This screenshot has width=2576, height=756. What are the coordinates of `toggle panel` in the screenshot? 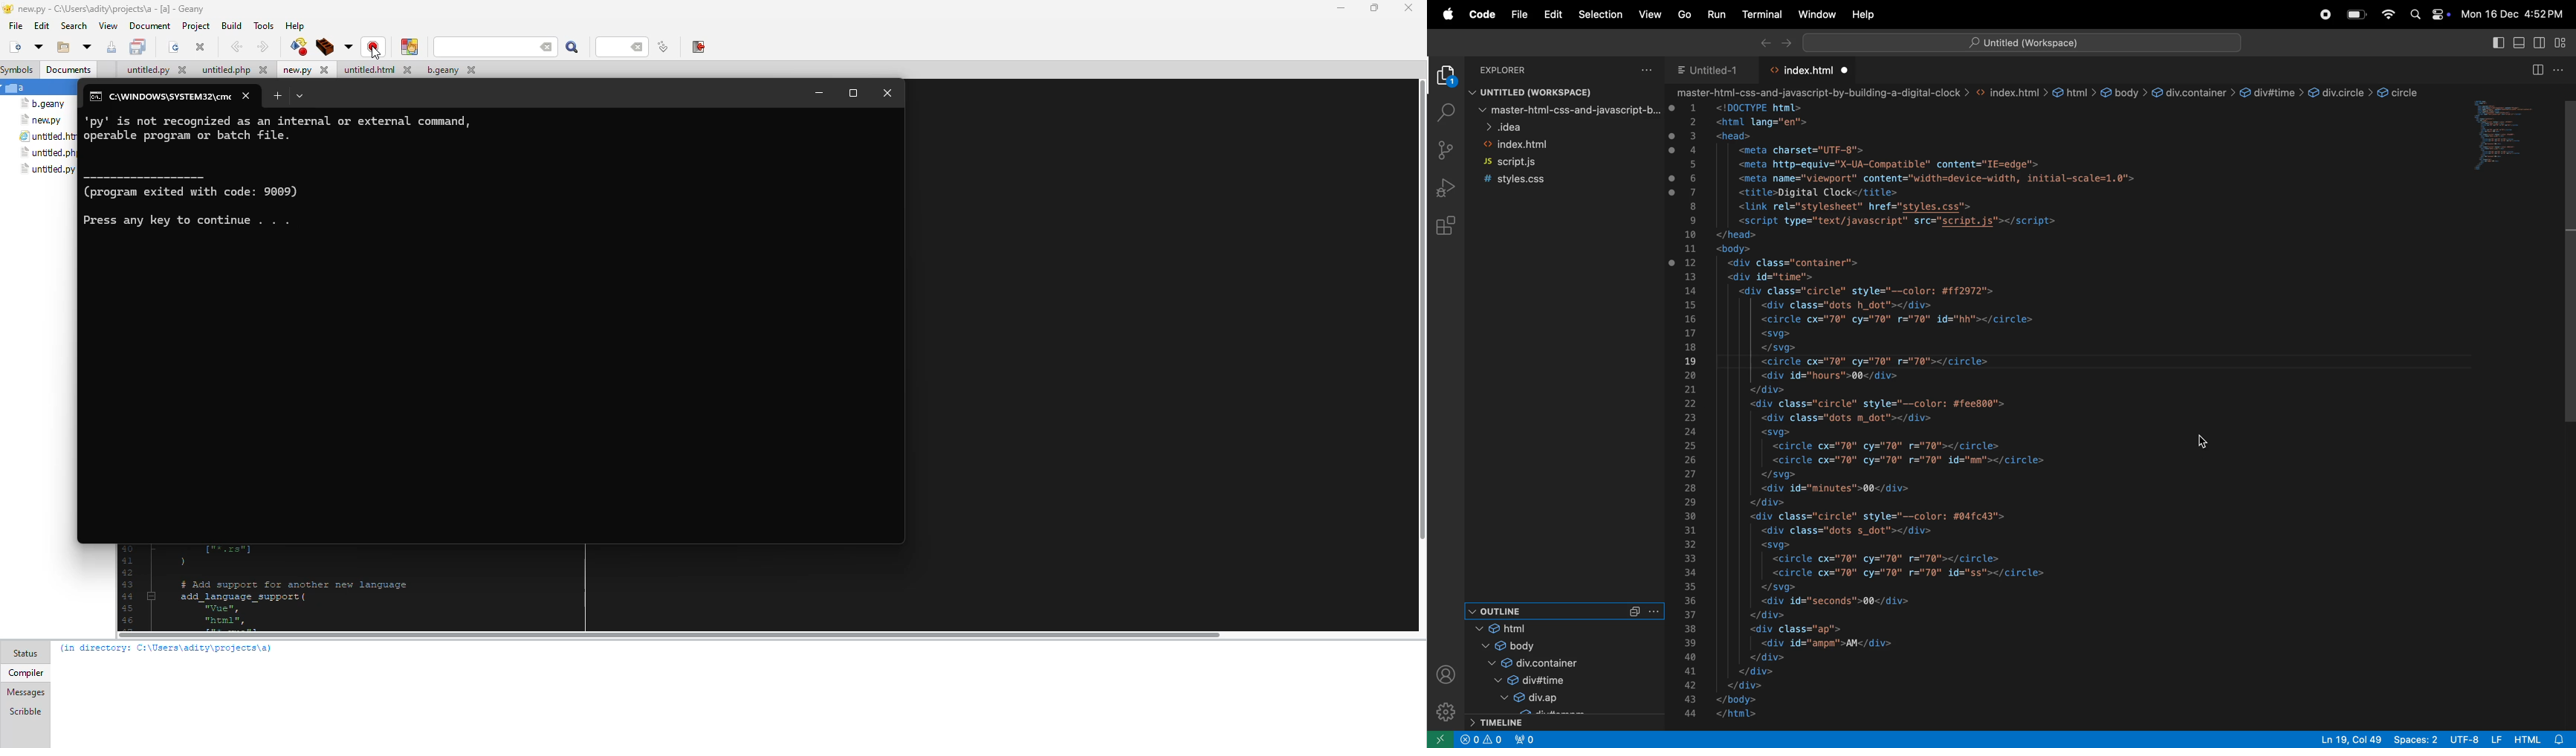 It's located at (2522, 43).